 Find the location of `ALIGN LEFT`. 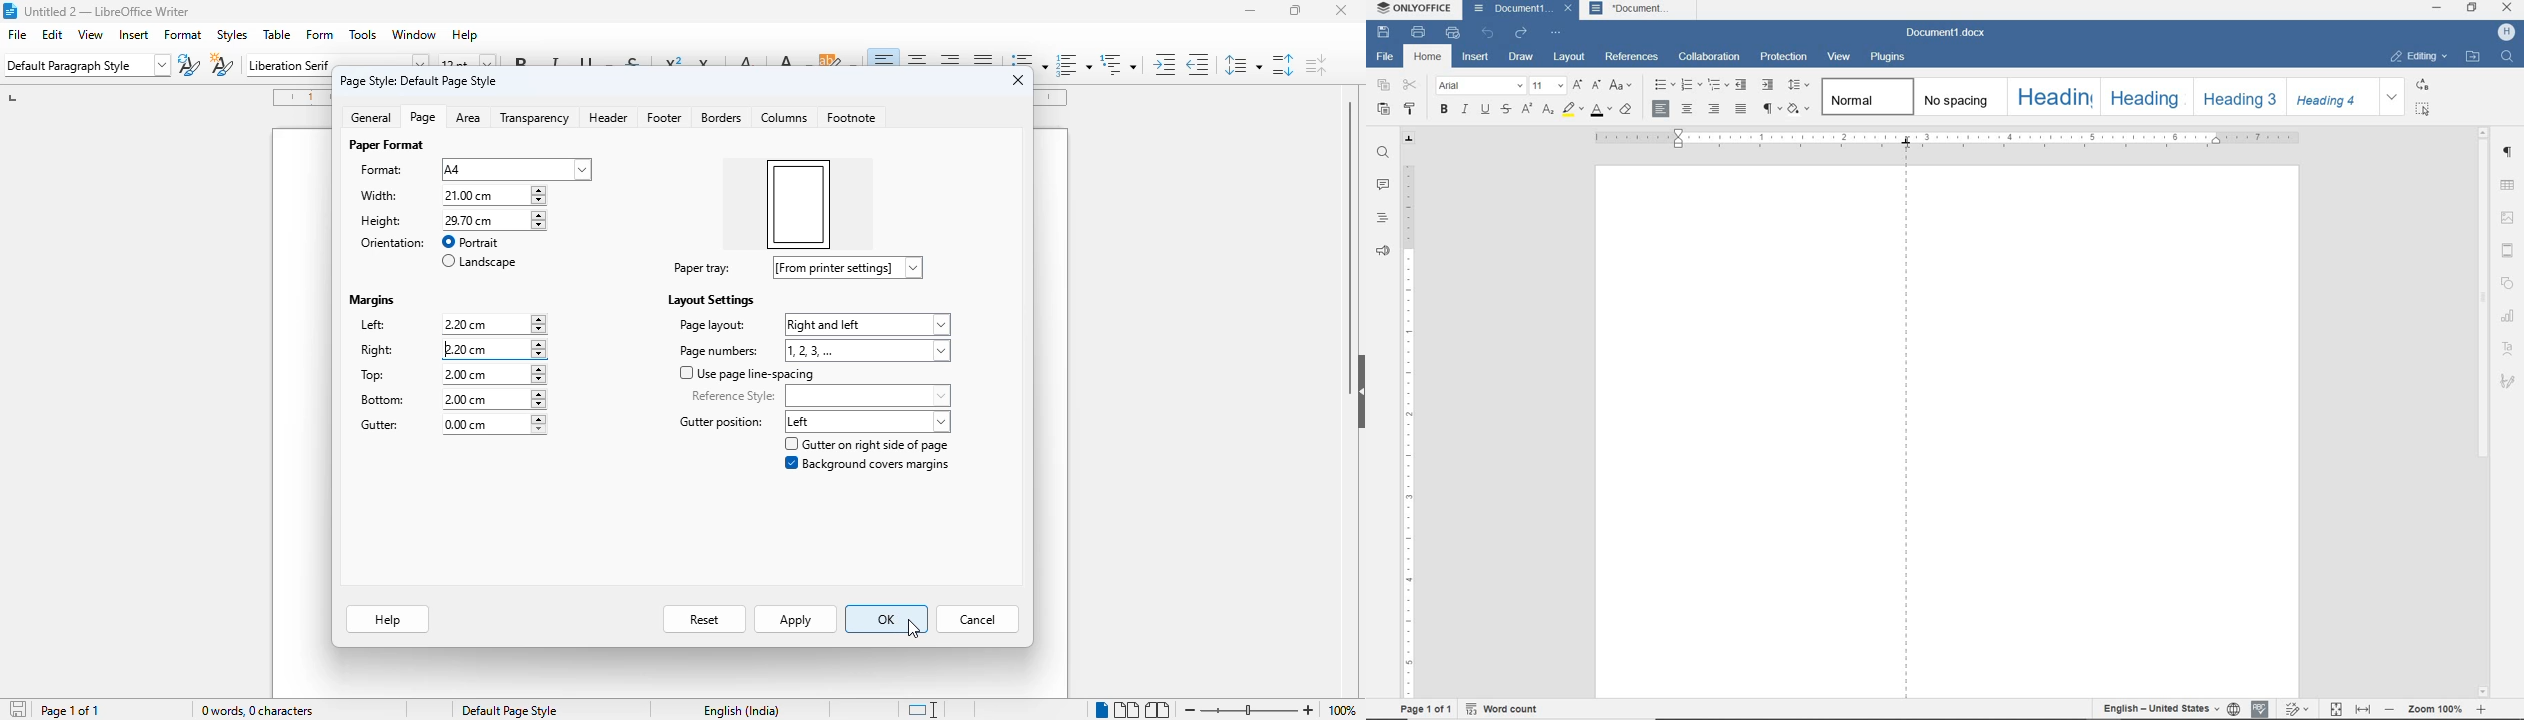

ALIGN LEFT is located at coordinates (1662, 109).